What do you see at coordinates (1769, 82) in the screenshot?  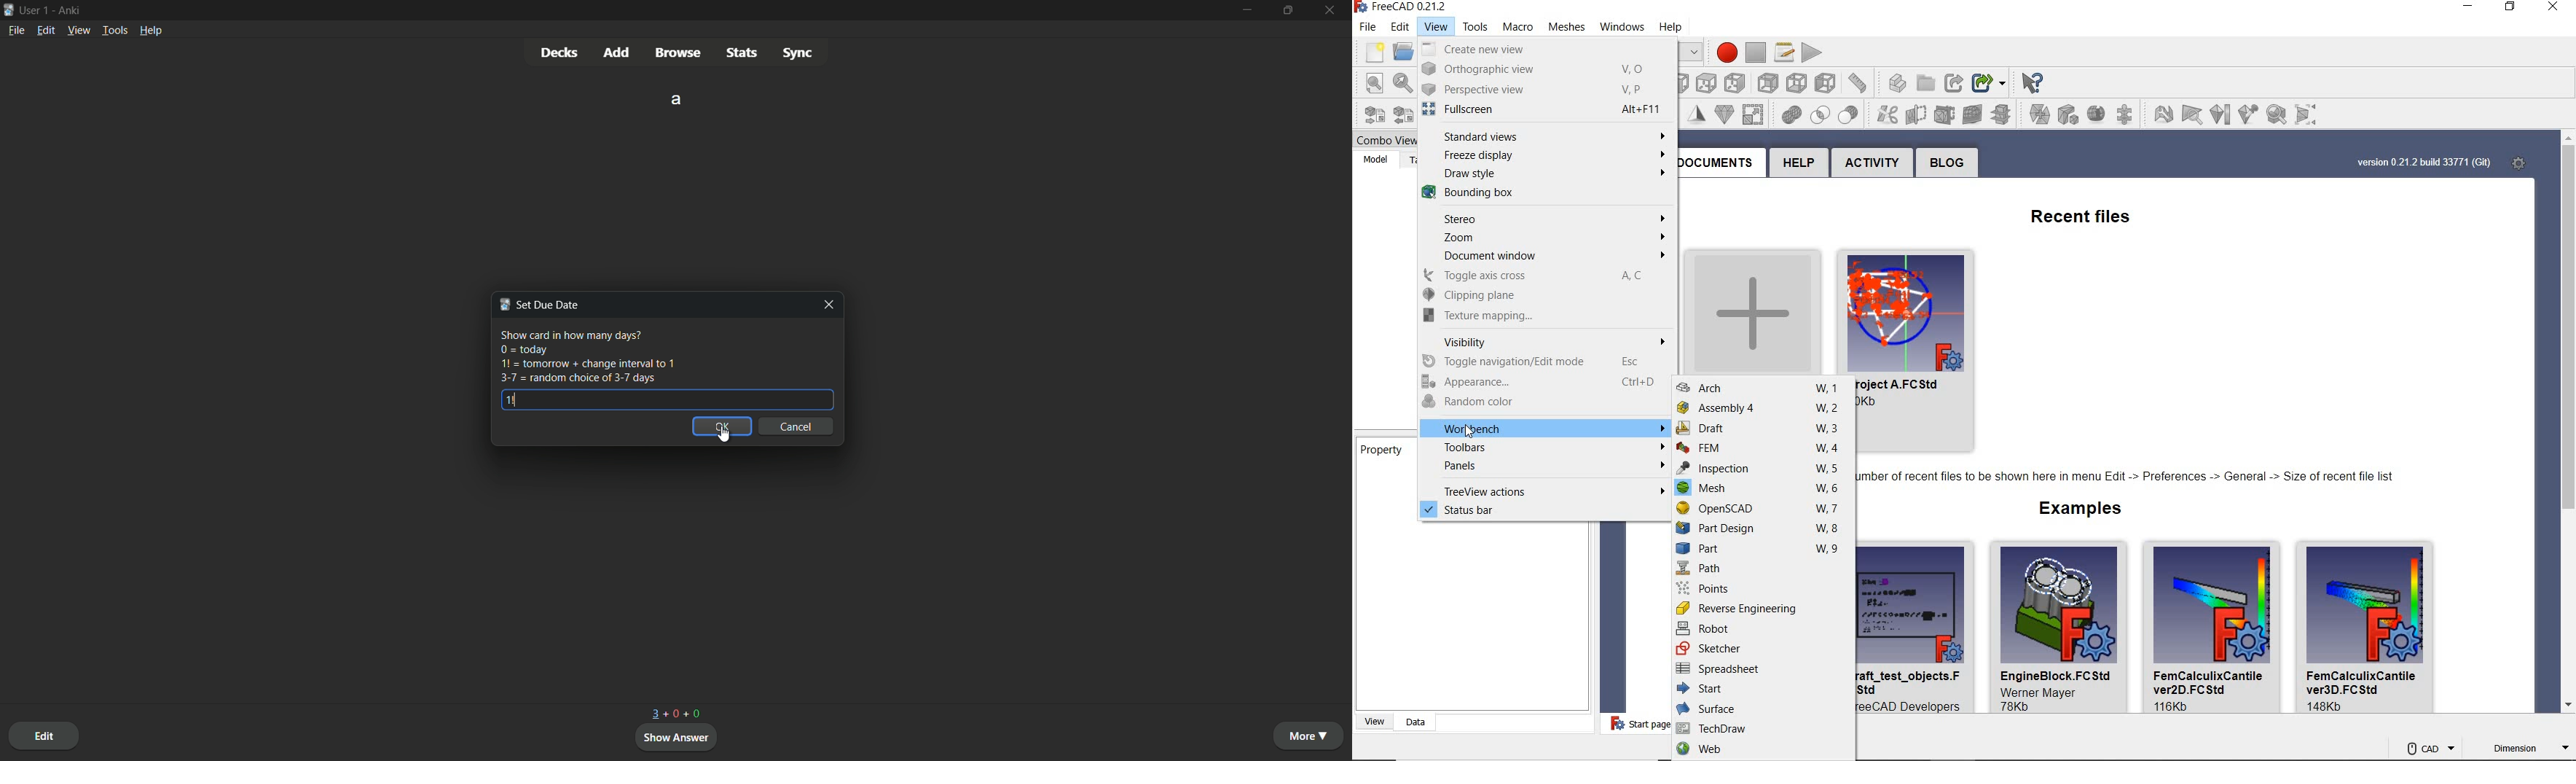 I see `bottom` at bounding box center [1769, 82].